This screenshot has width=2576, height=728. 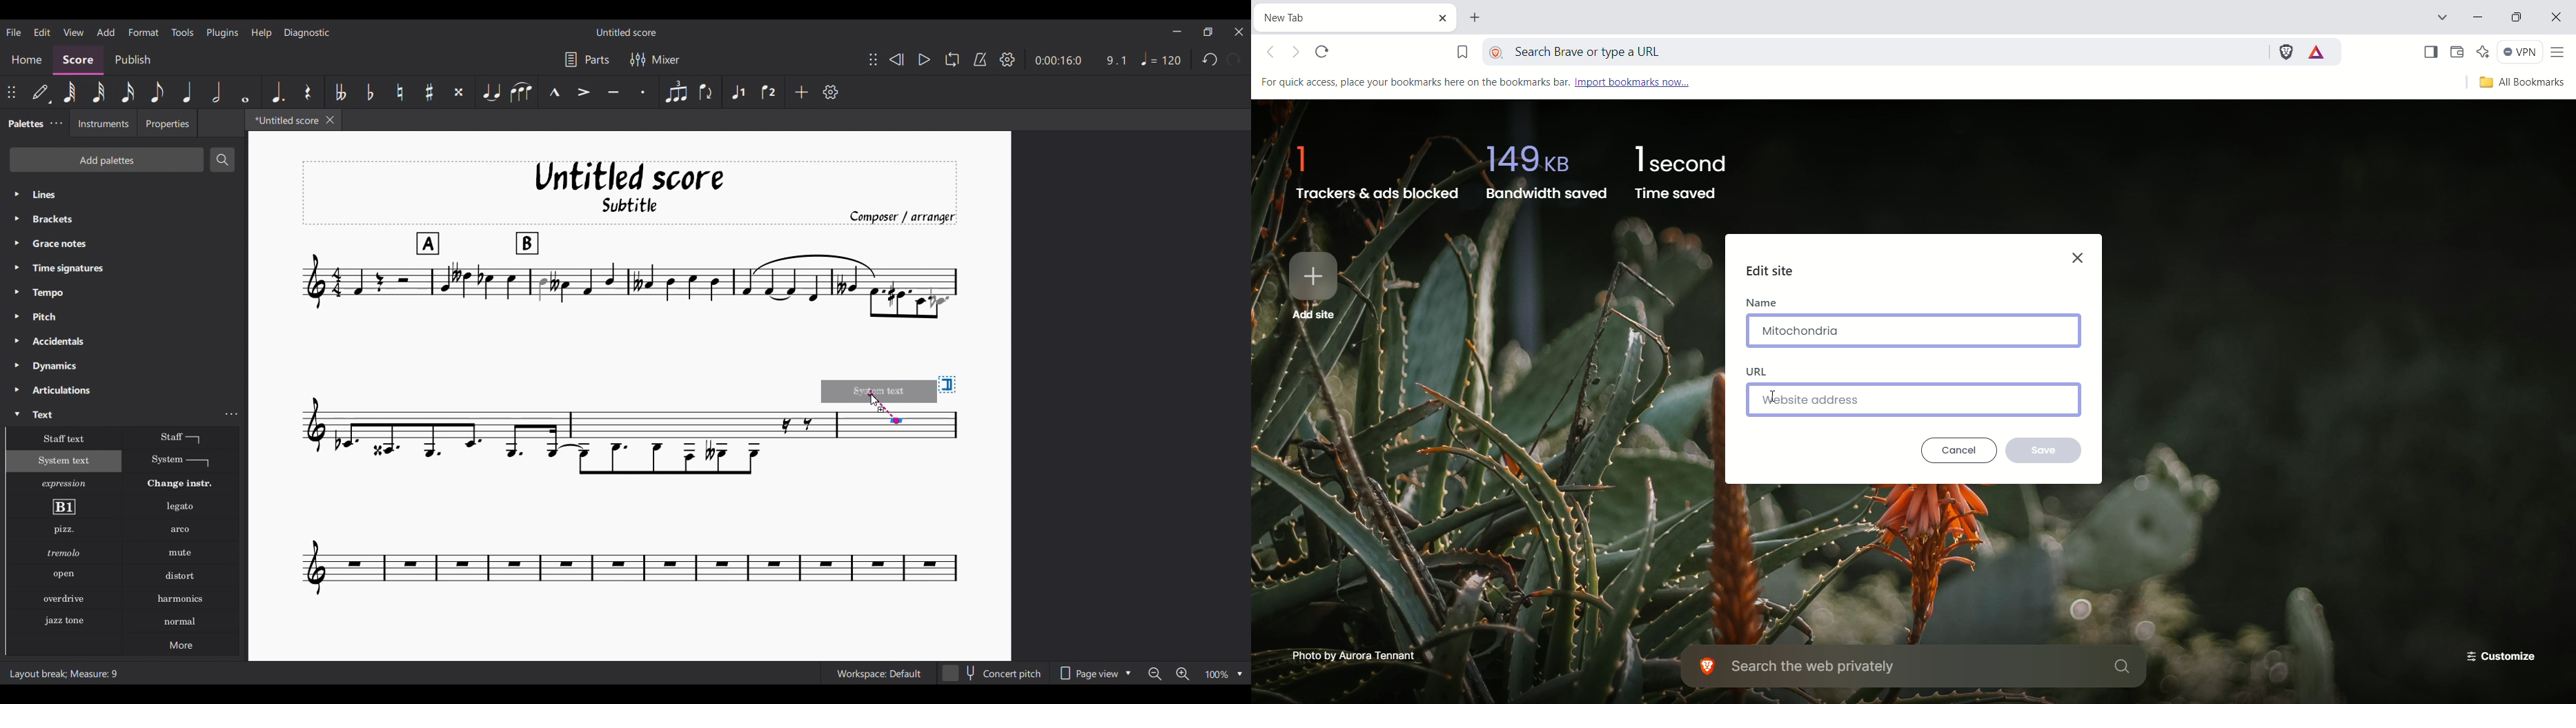 I want to click on Time signatures, so click(x=124, y=268).